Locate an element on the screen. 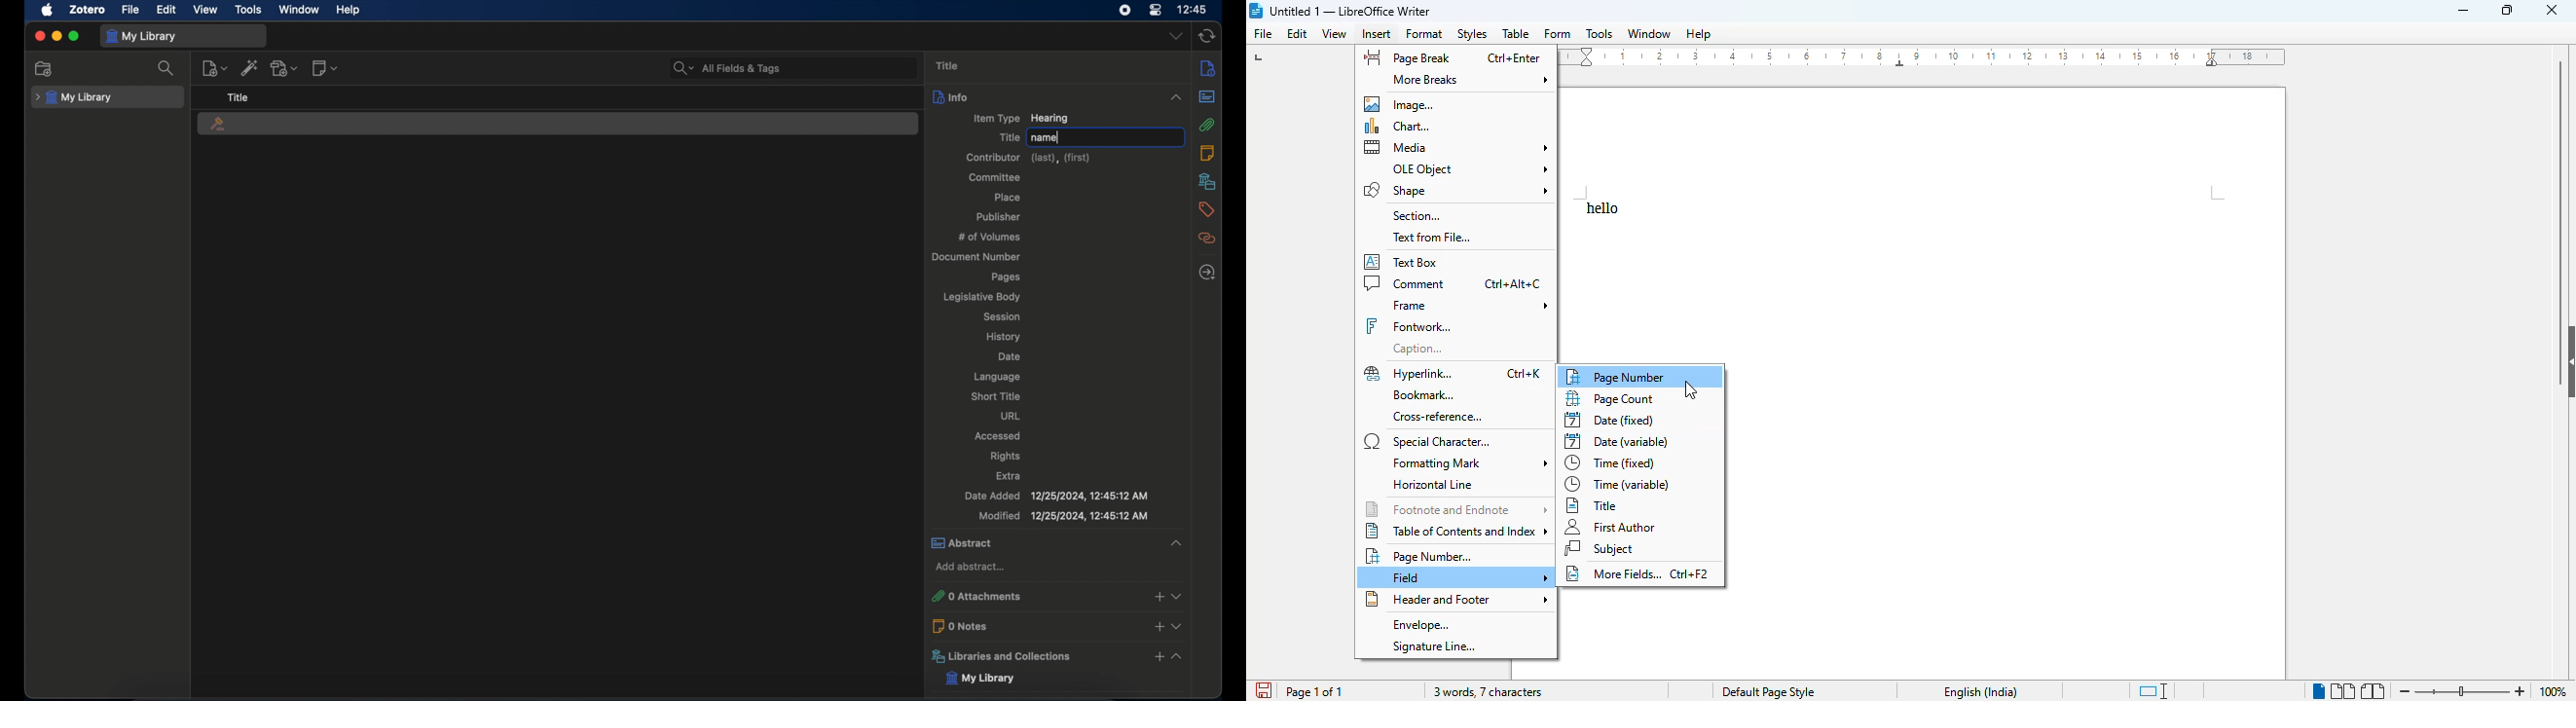  0 attachments is located at coordinates (1055, 597).